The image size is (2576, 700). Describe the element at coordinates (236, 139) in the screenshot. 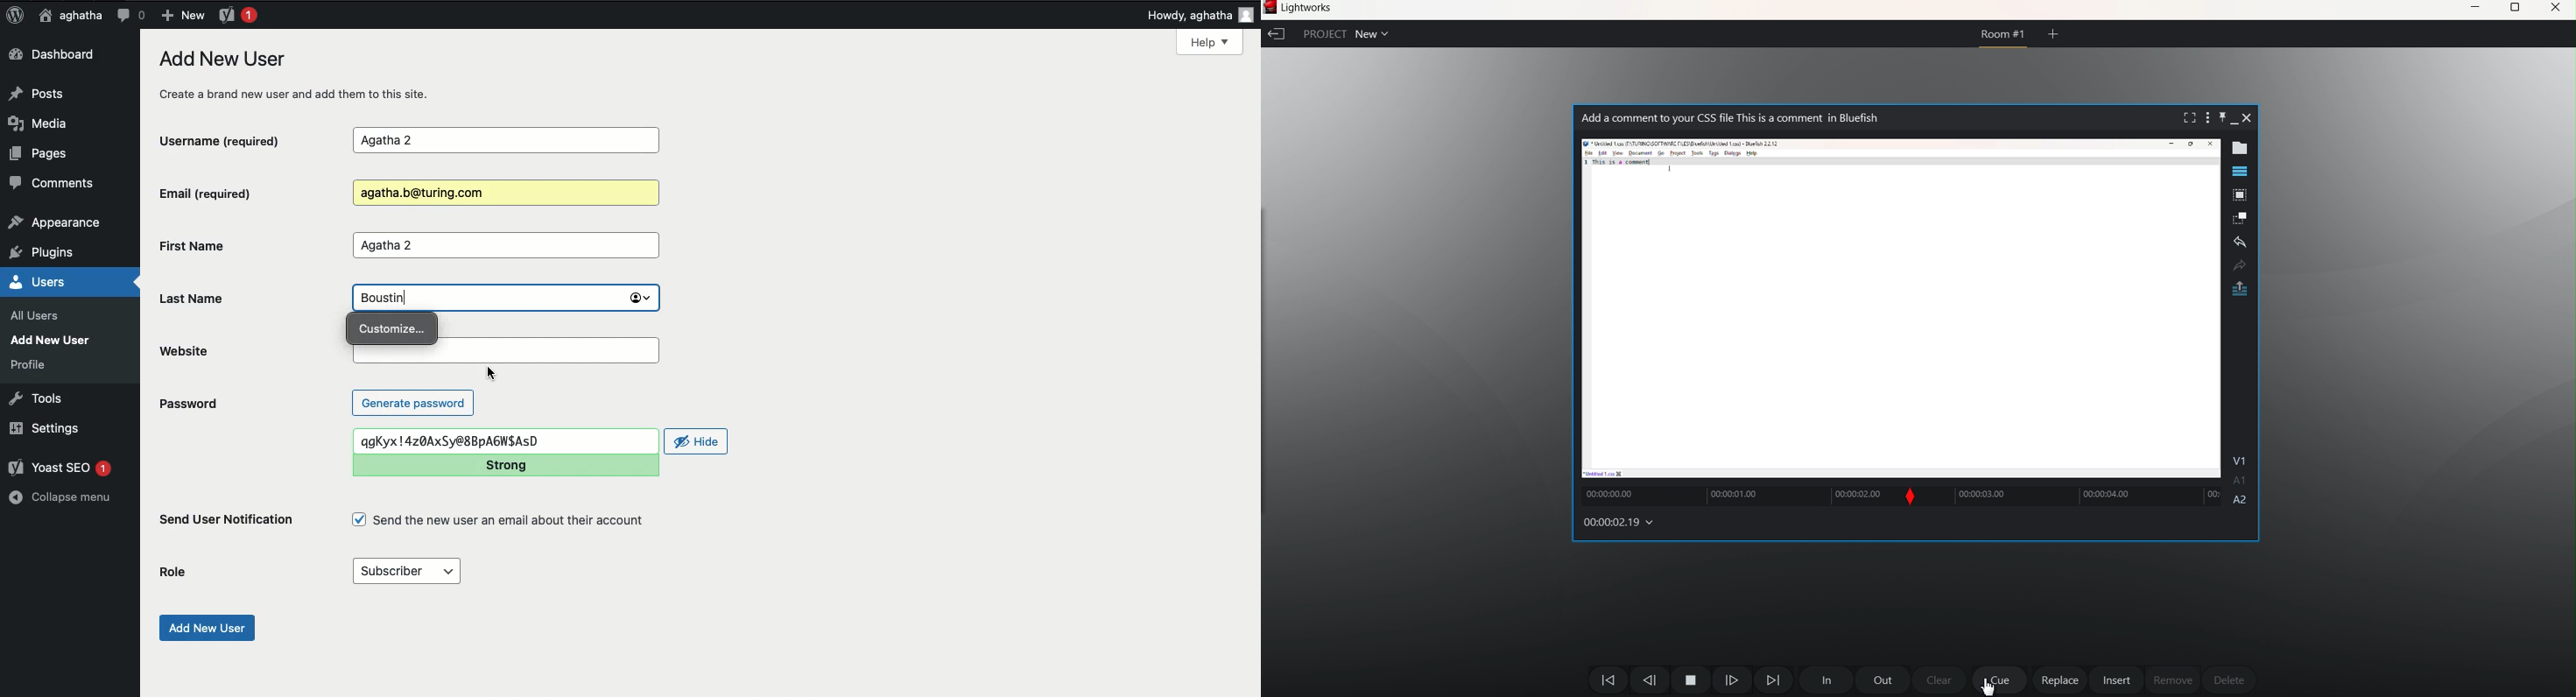

I see `Username (required)` at that location.